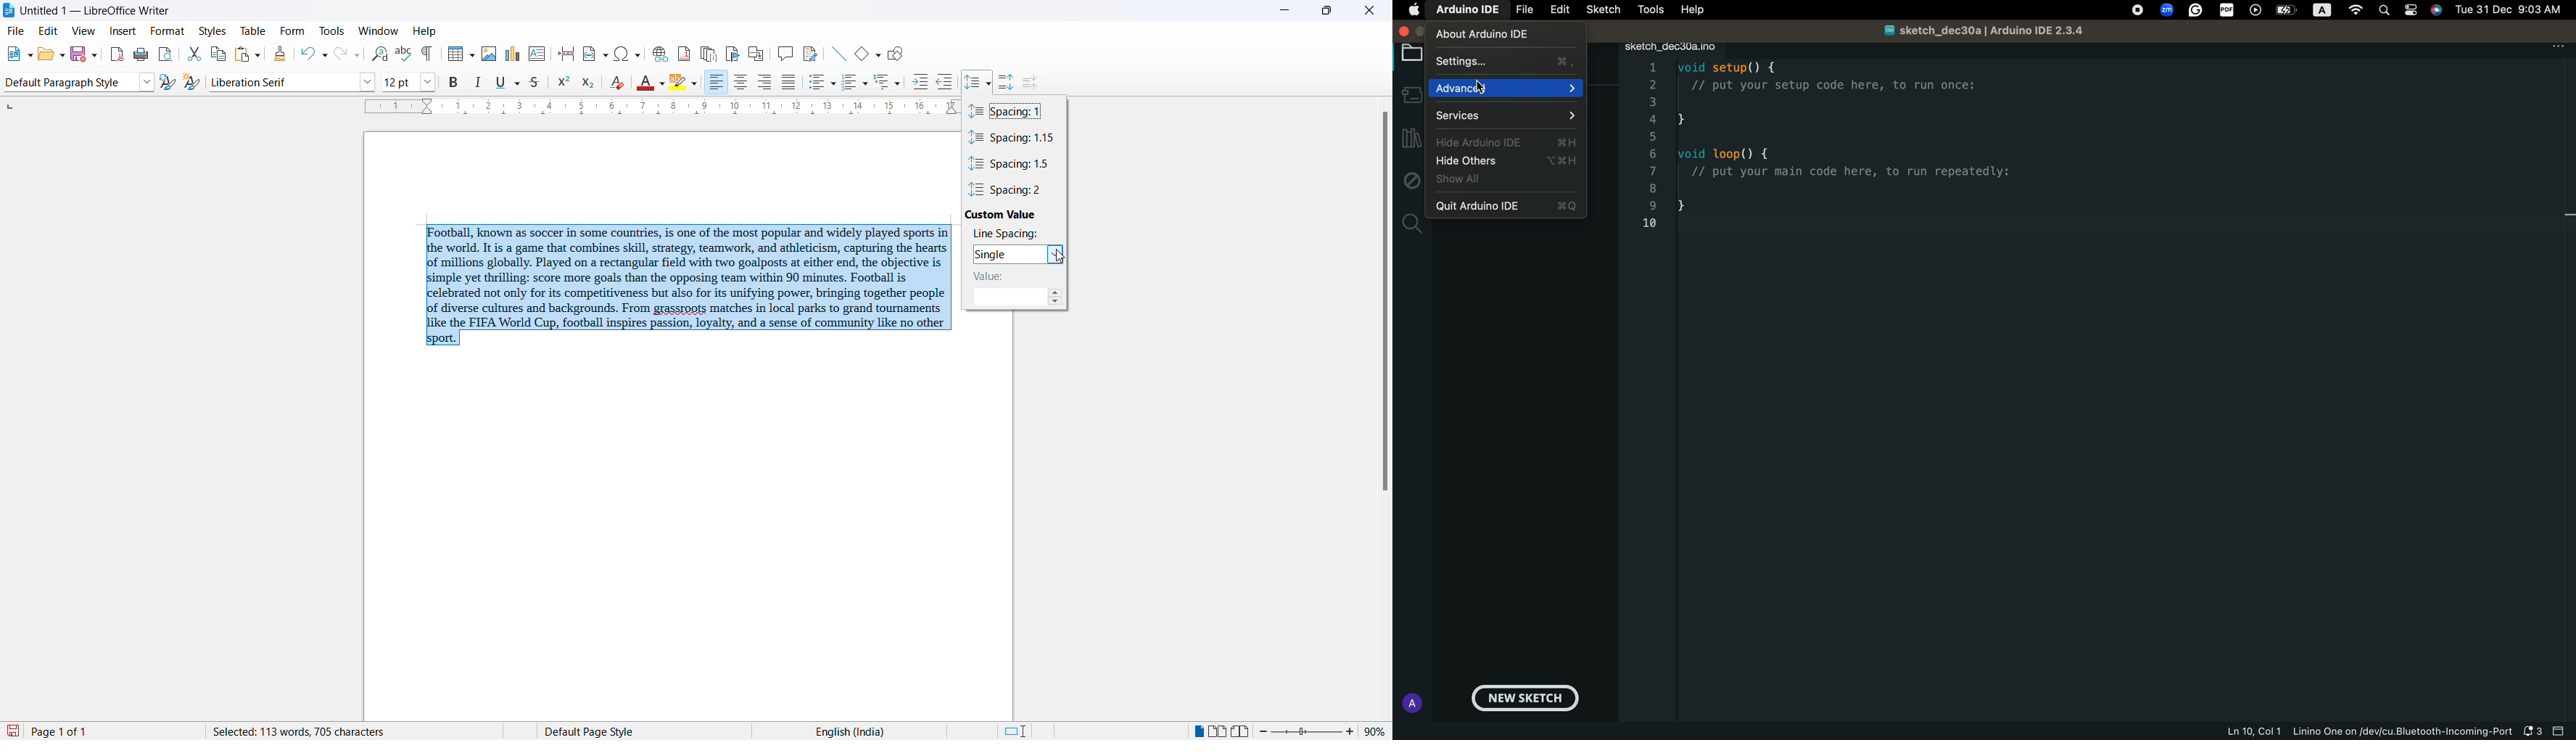 This screenshot has width=2576, height=756. Describe the element at coordinates (759, 54) in the screenshot. I see `insert cross-reference` at that location.